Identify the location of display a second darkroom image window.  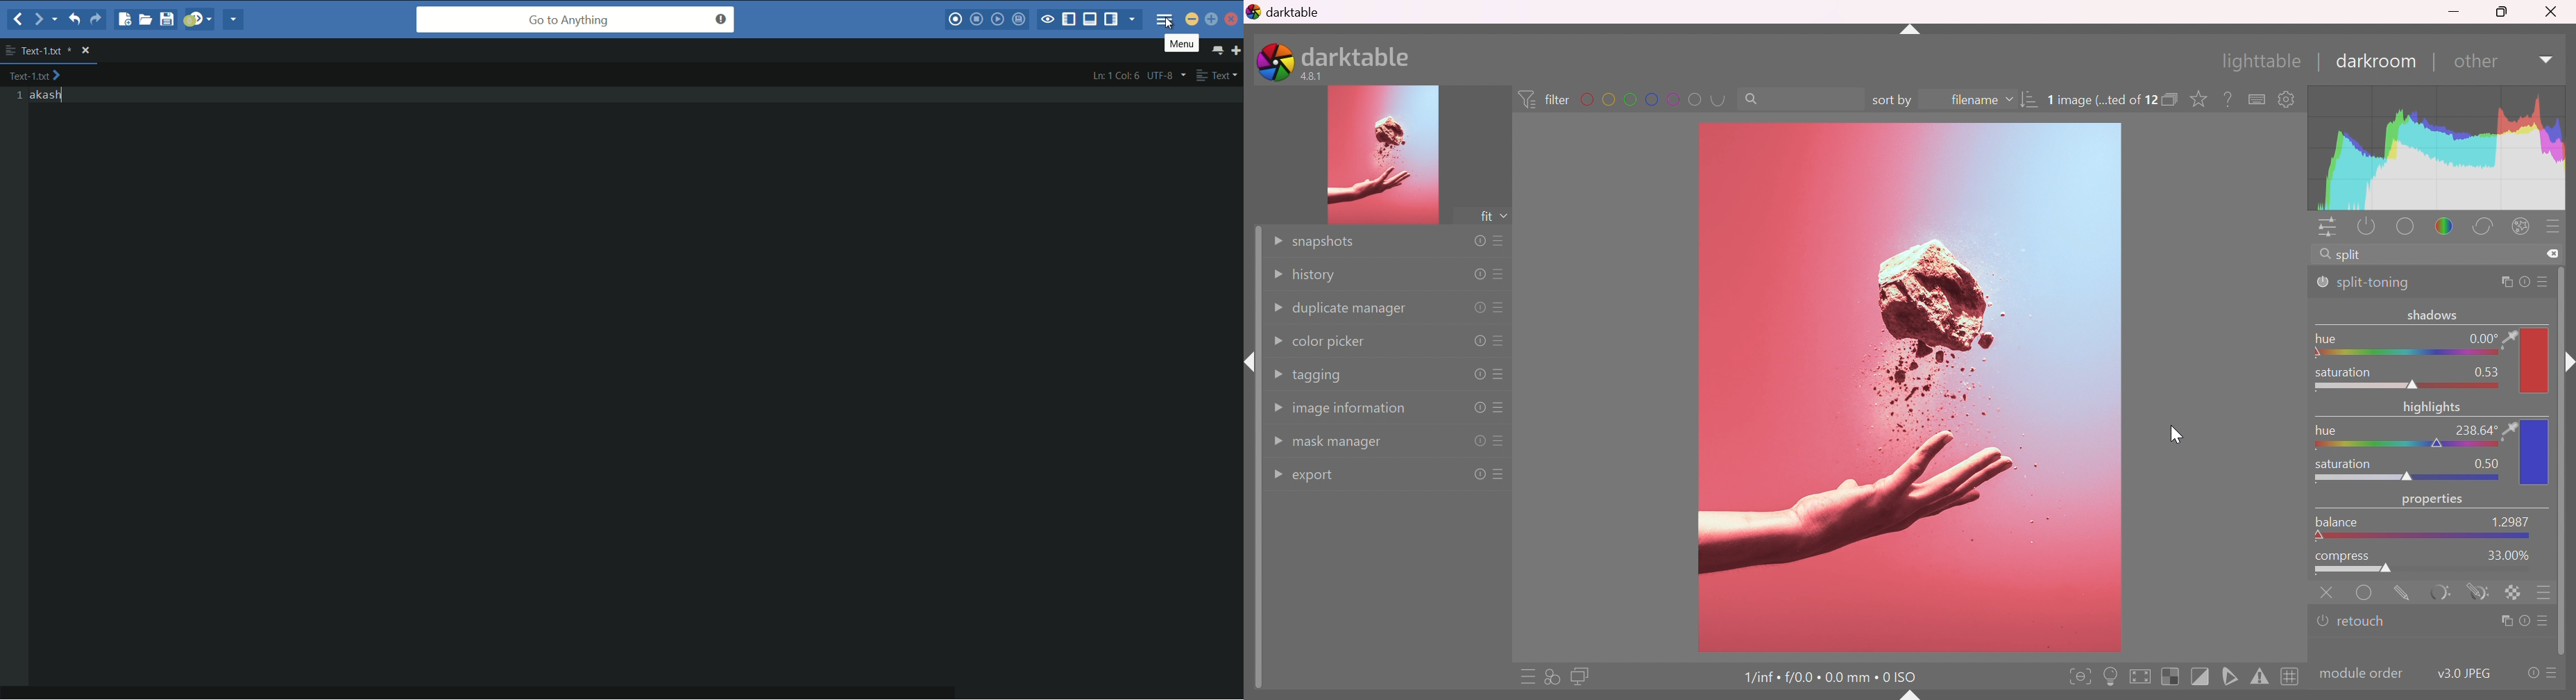
(1582, 676).